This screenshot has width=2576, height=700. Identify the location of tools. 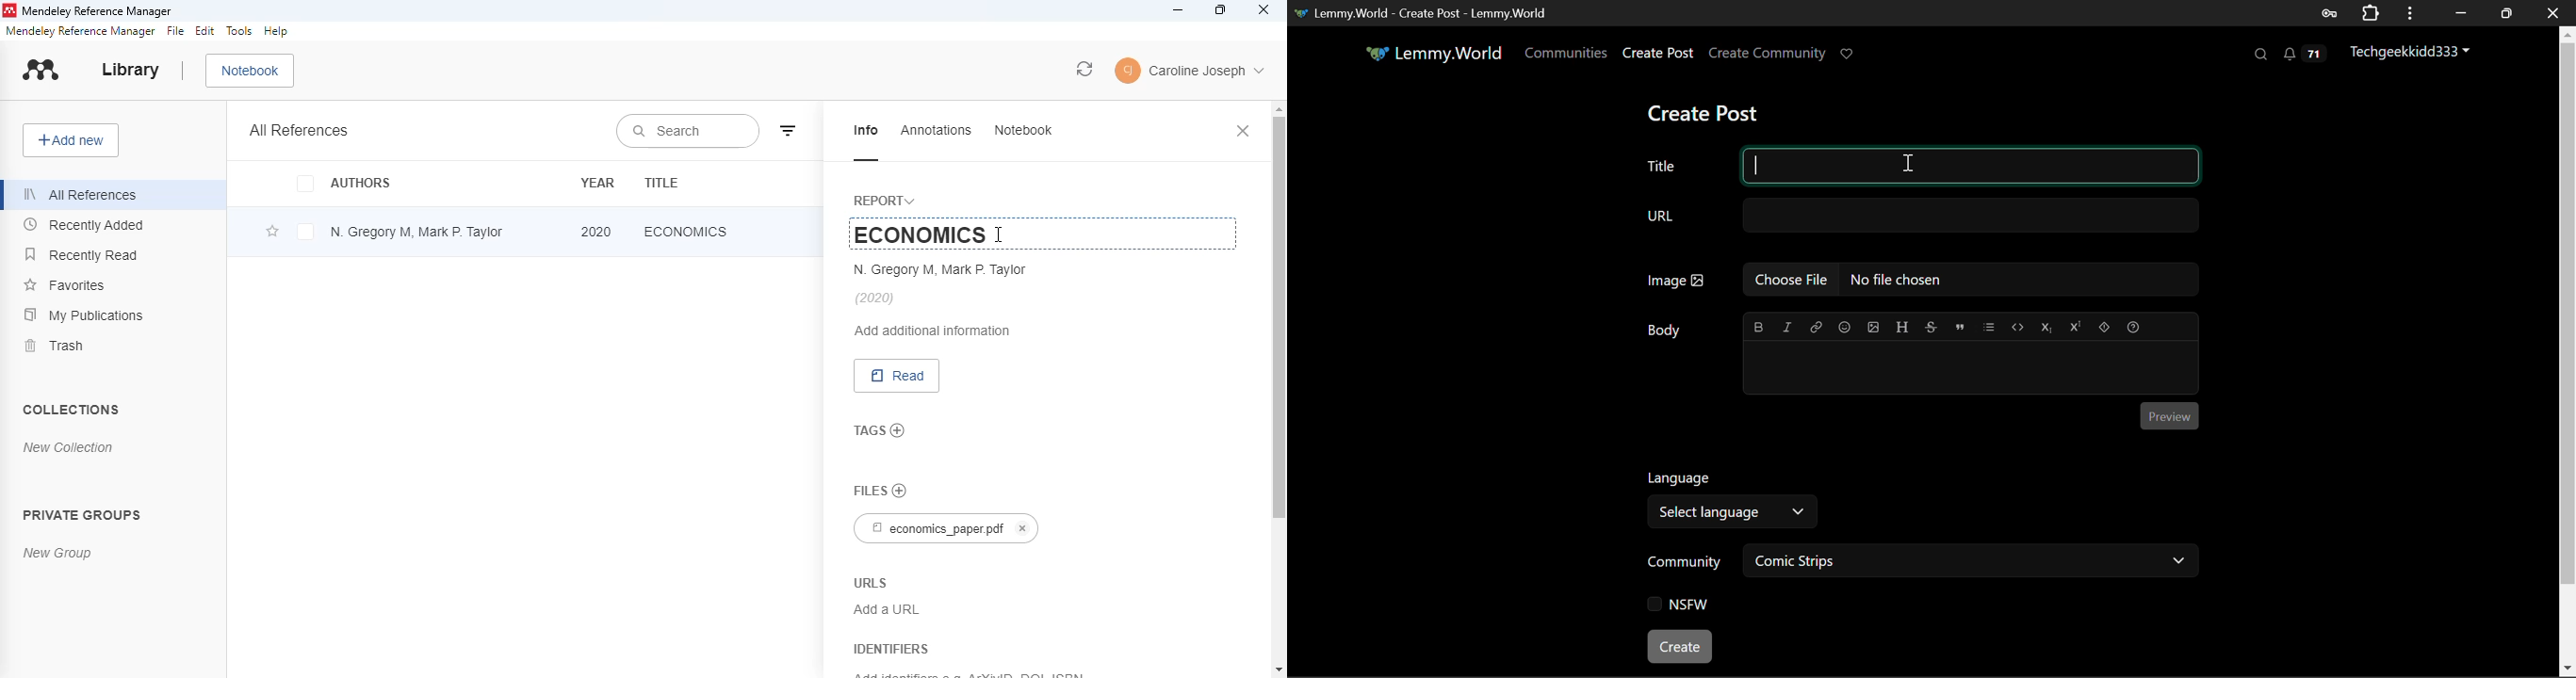
(239, 30).